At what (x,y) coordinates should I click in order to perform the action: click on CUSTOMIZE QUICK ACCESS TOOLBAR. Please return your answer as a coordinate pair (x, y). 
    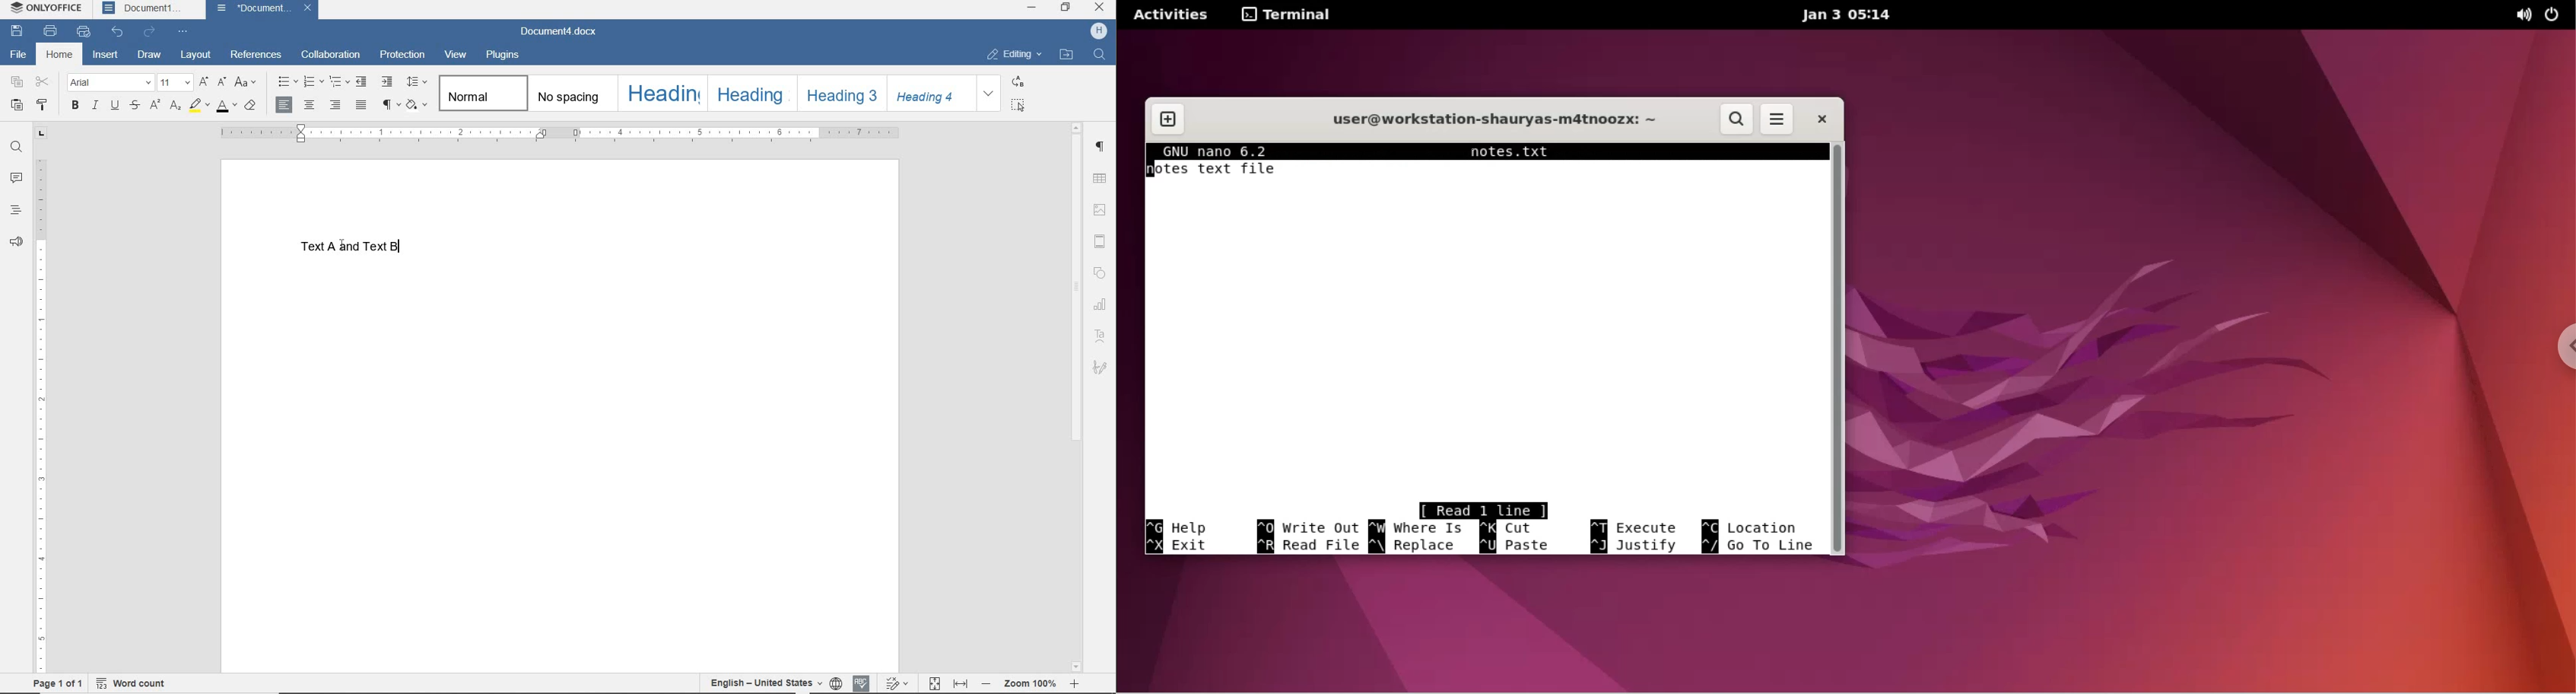
    Looking at the image, I should click on (185, 30).